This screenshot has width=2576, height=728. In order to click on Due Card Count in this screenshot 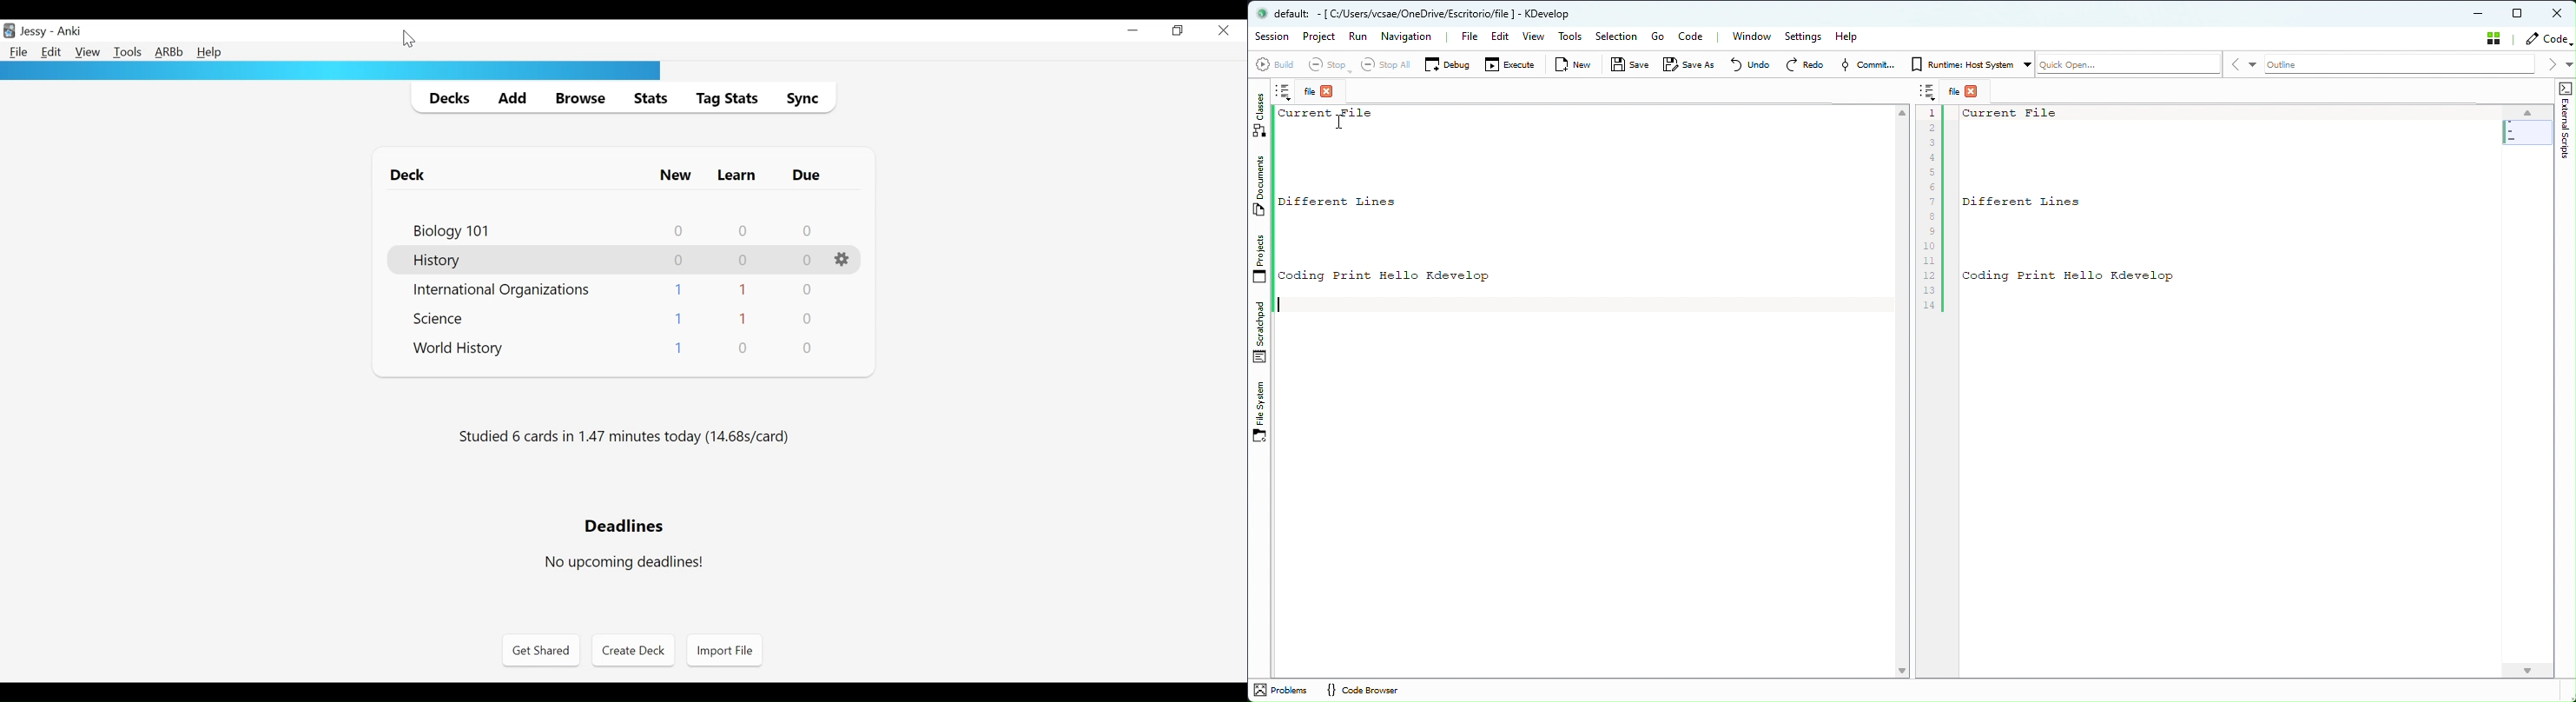, I will do `click(808, 231)`.